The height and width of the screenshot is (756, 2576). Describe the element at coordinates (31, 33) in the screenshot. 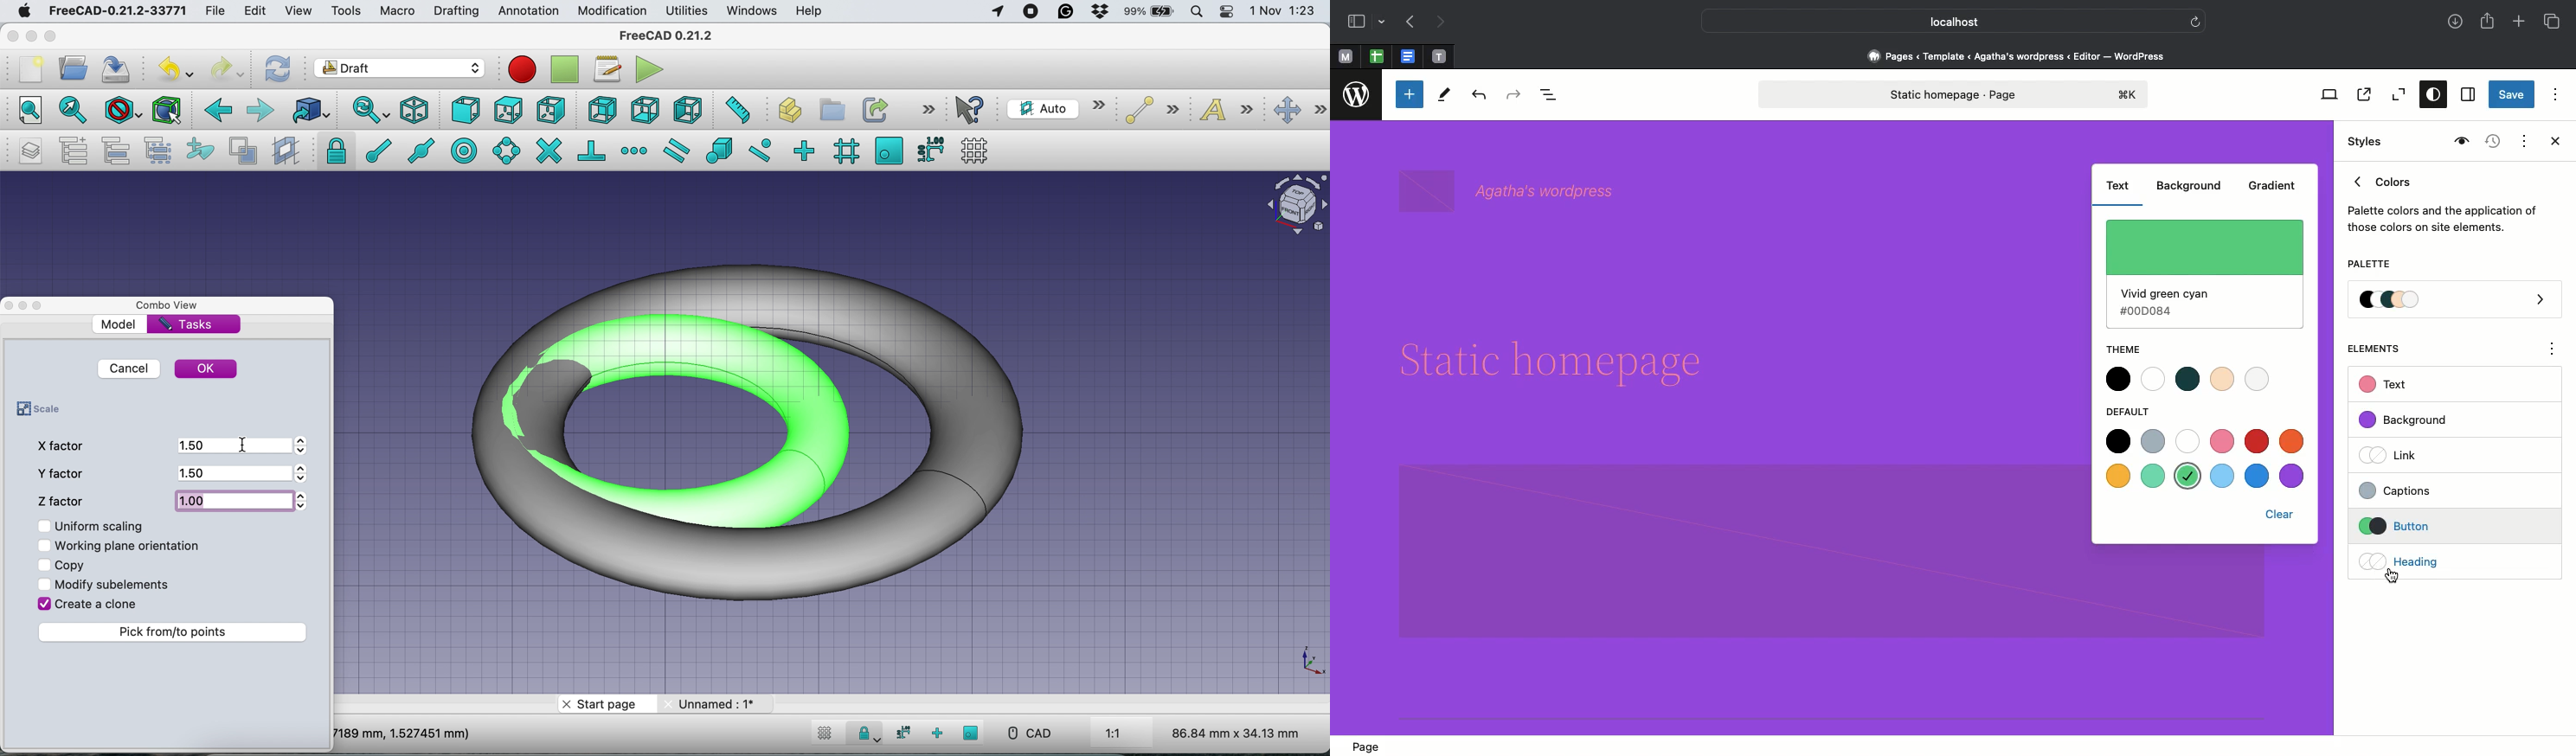

I see `minimise` at that location.